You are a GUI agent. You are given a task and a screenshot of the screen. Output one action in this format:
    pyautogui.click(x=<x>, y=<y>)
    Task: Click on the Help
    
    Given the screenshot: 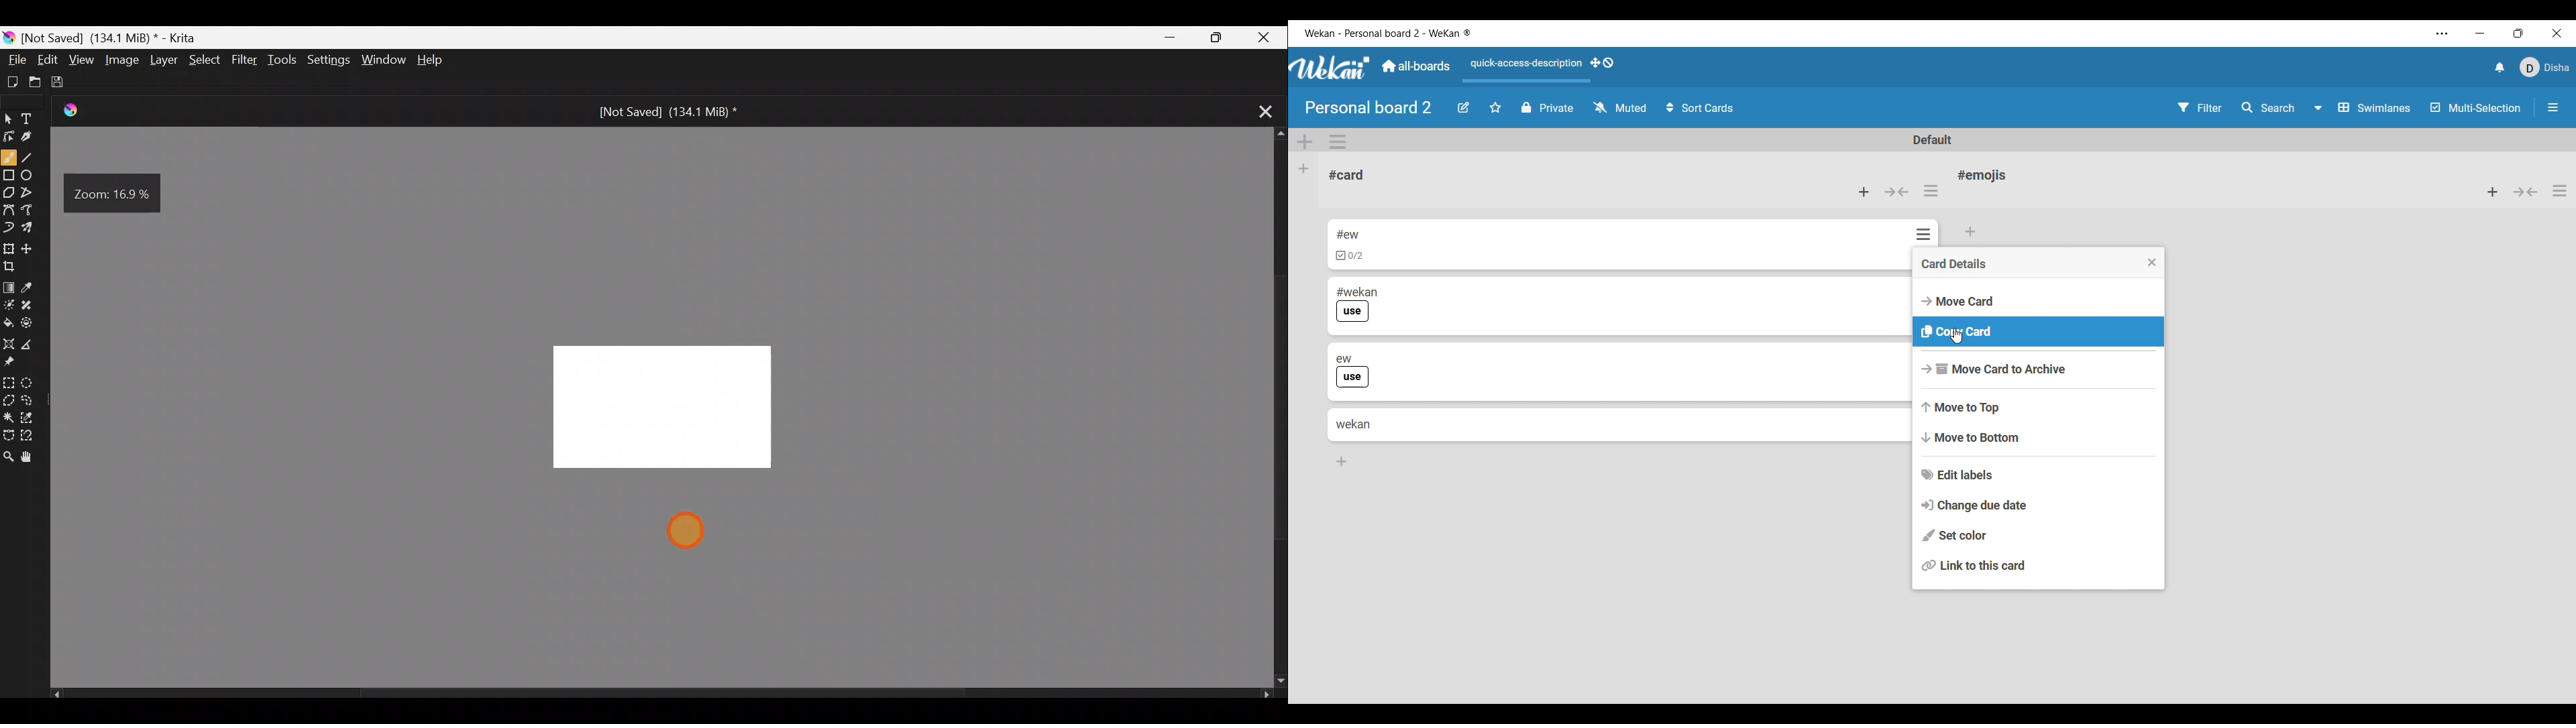 What is the action you would take?
    pyautogui.click(x=431, y=58)
    